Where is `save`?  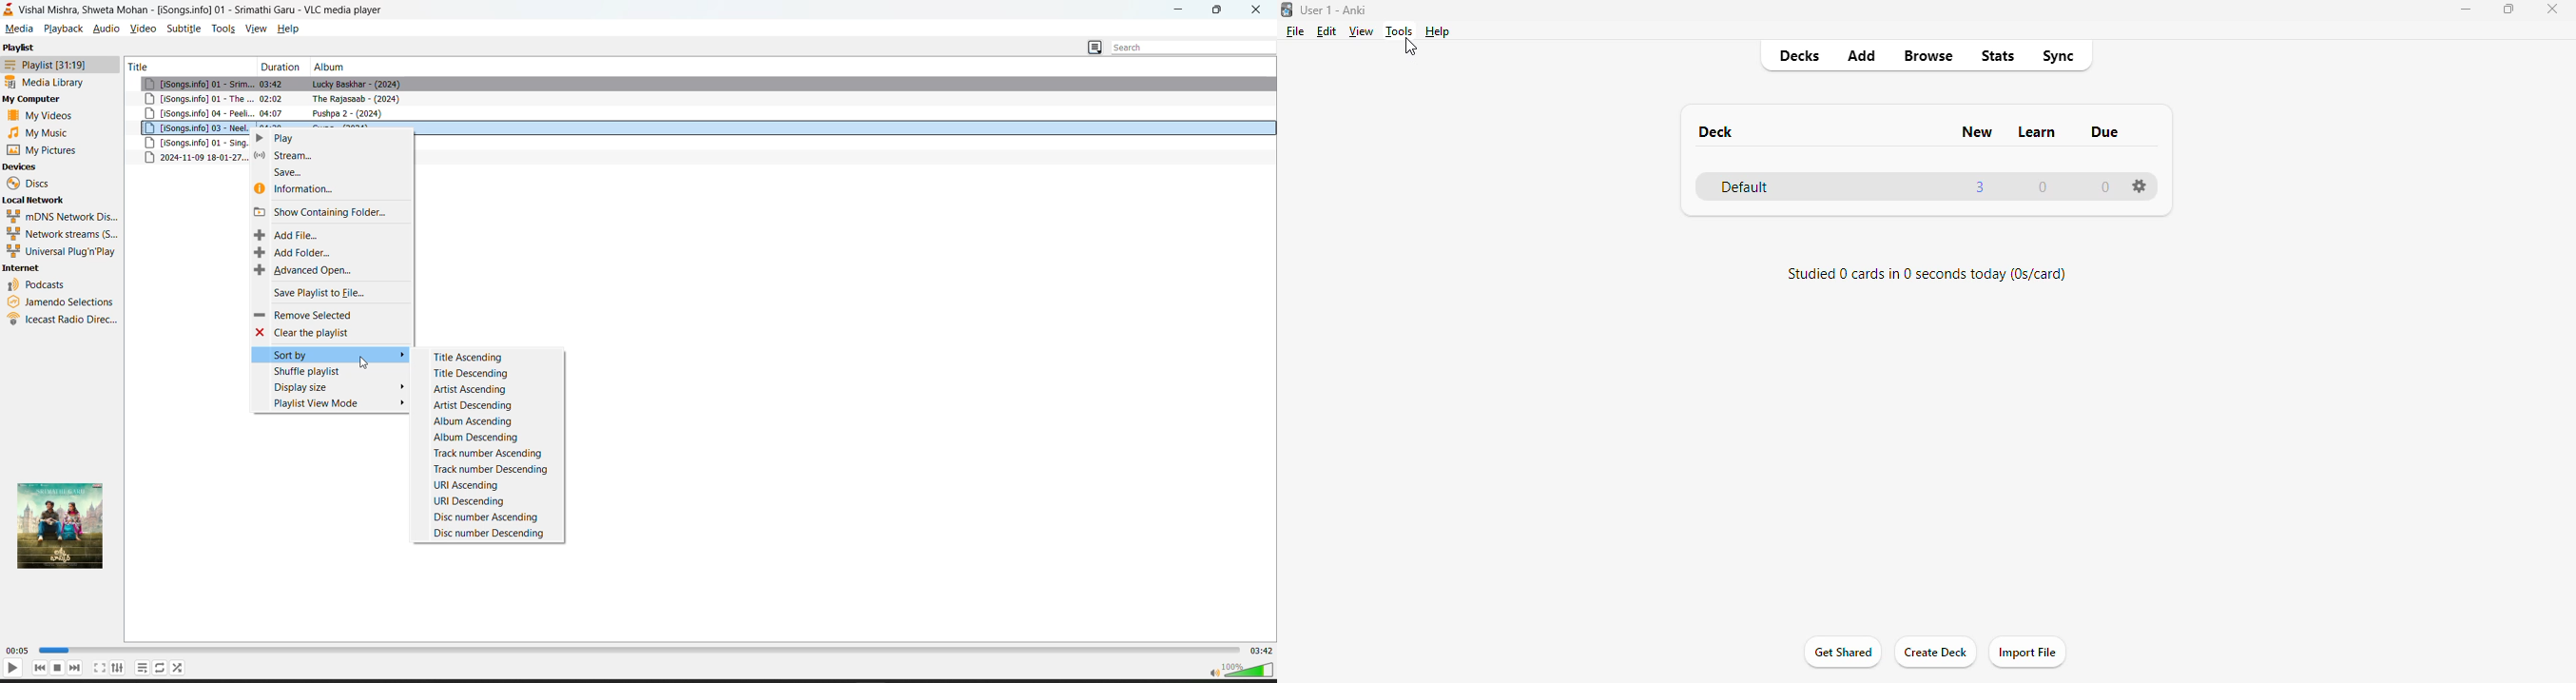 save is located at coordinates (333, 170).